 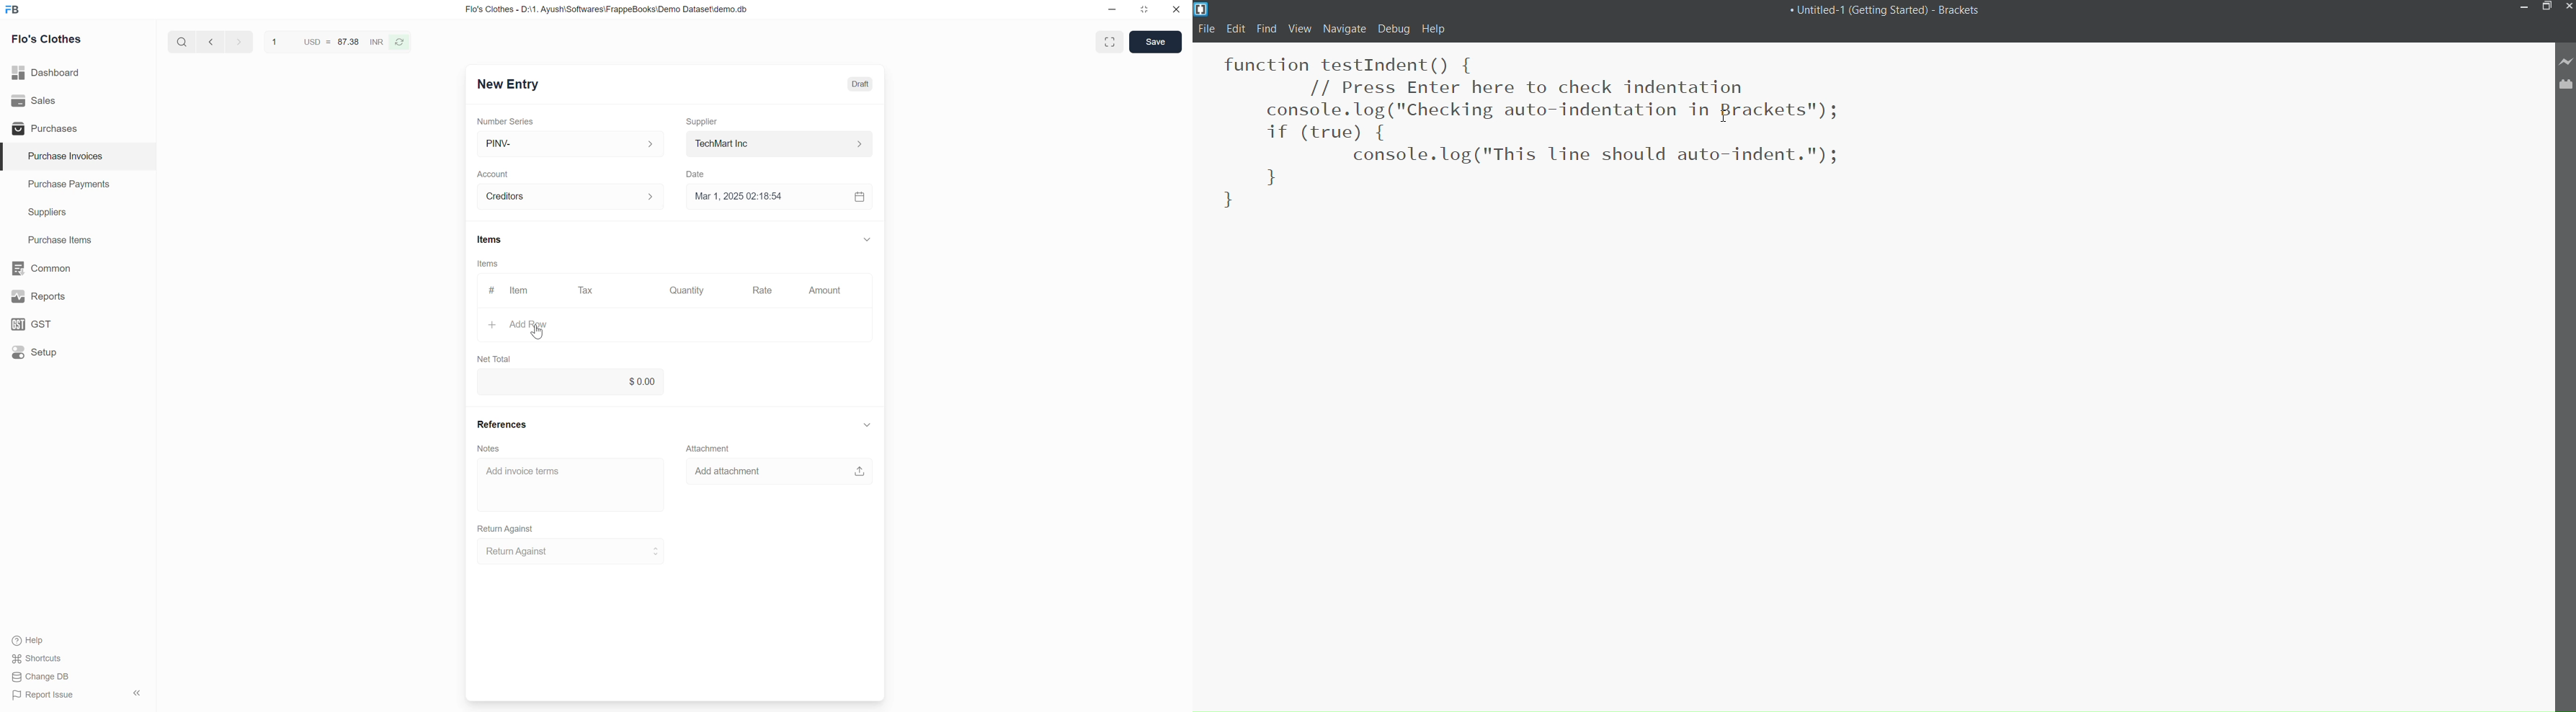 I want to click on Previous, so click(x=211, y=41).